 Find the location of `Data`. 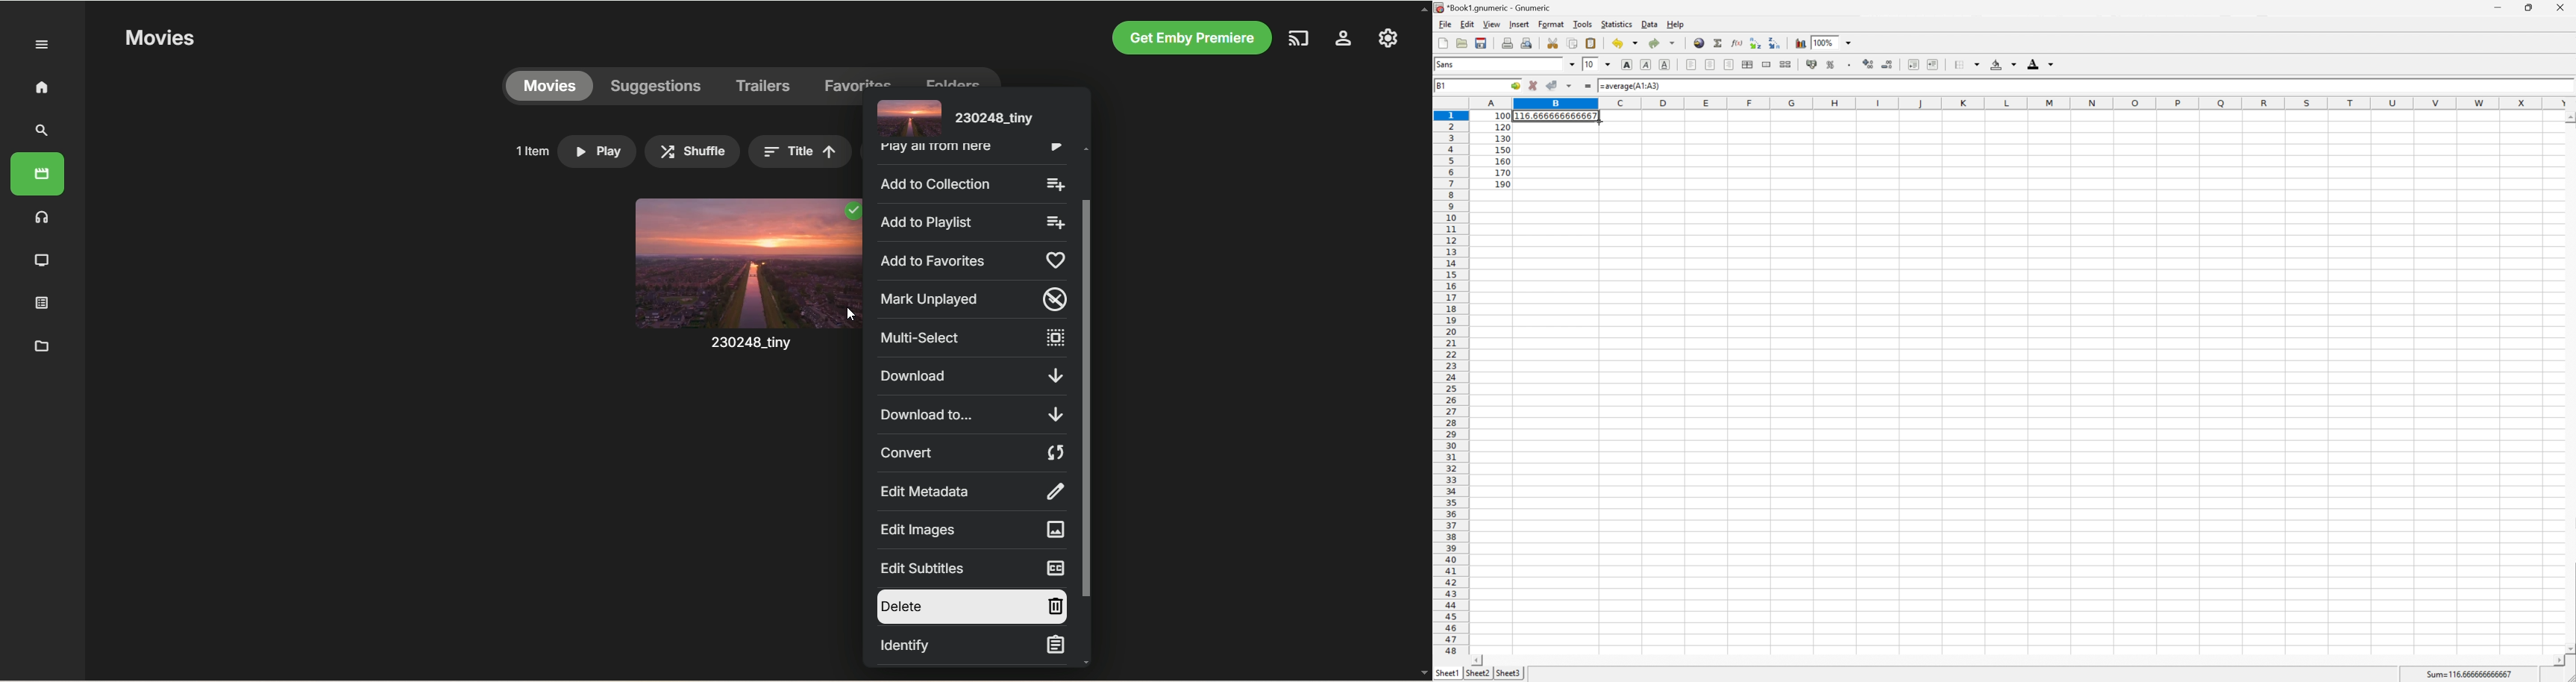

Data is located at coordinates (1649, 23).